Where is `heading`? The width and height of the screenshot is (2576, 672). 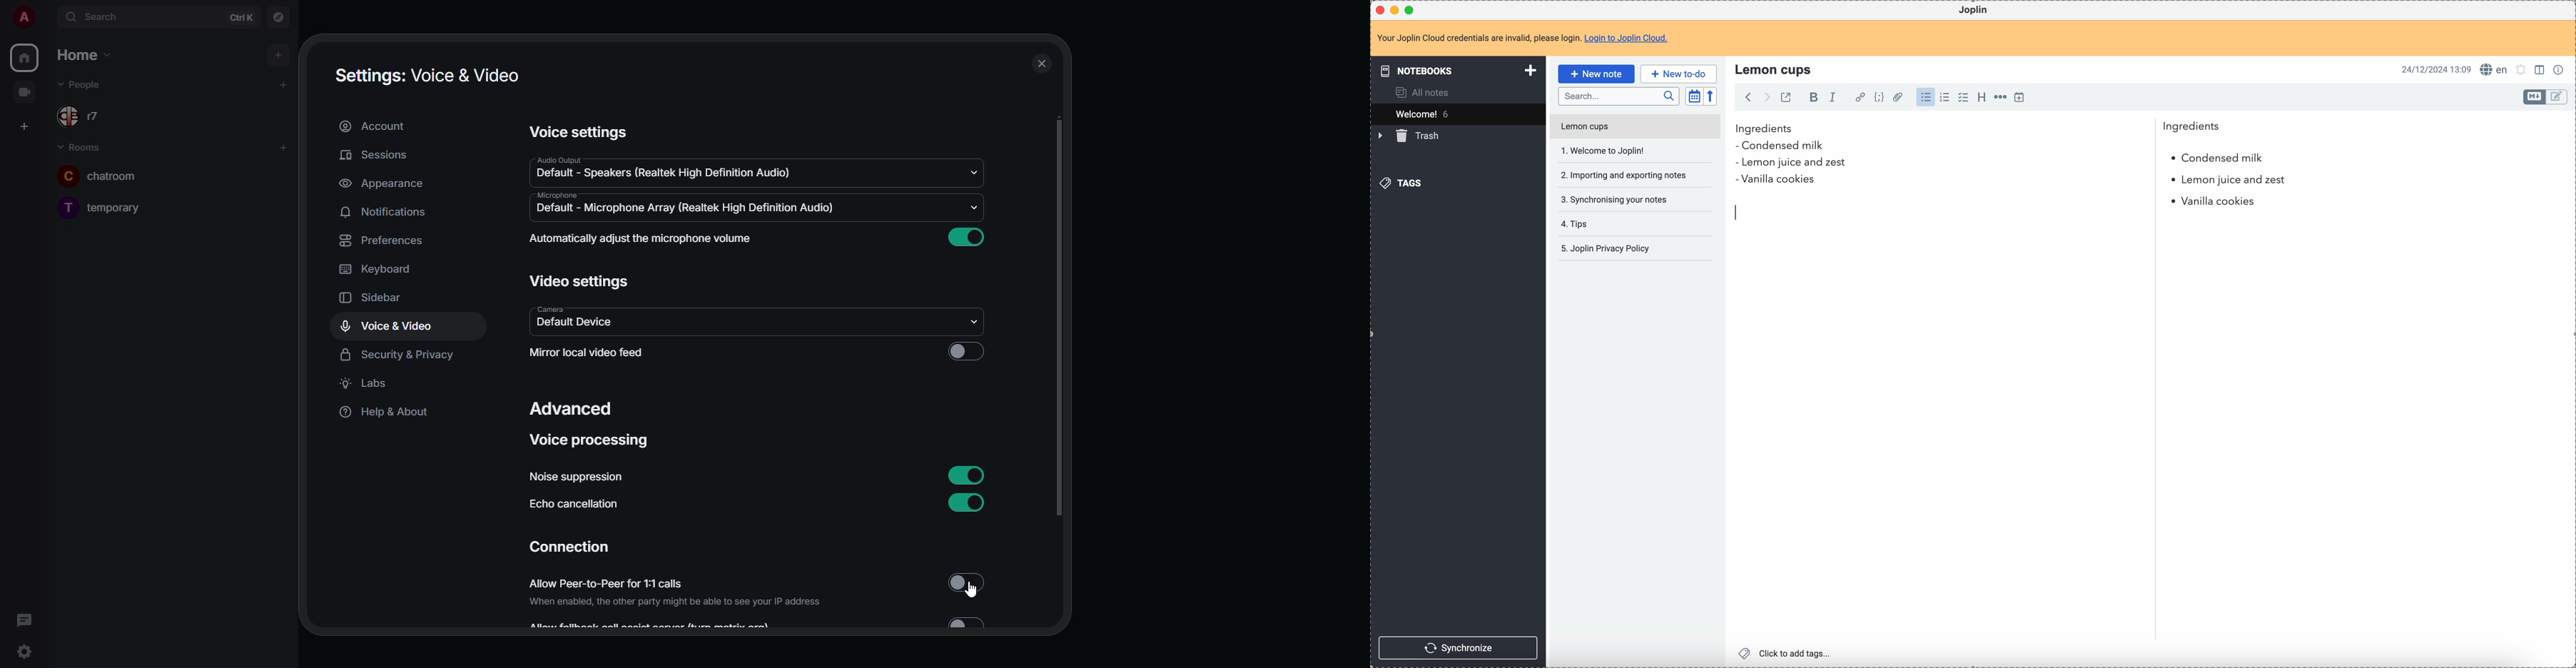 heading is located at coordinates (1982, 96).